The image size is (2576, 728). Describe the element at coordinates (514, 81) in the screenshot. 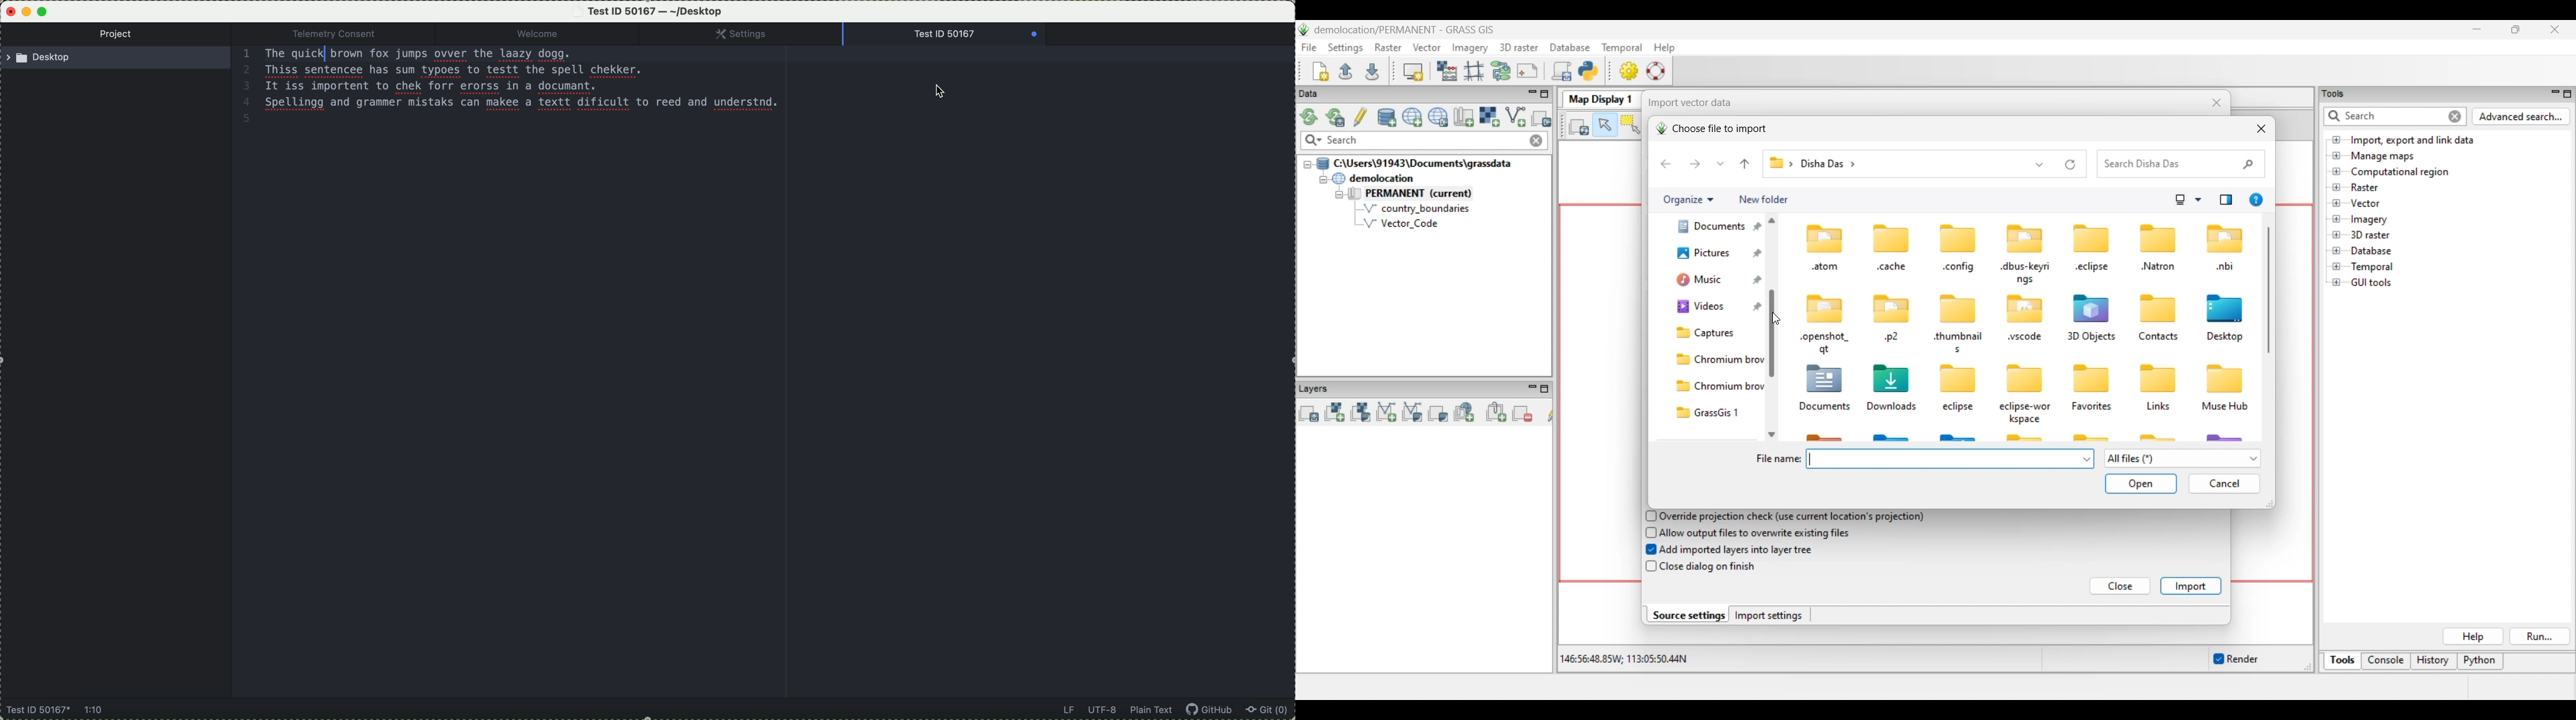

I see `text` at that location.